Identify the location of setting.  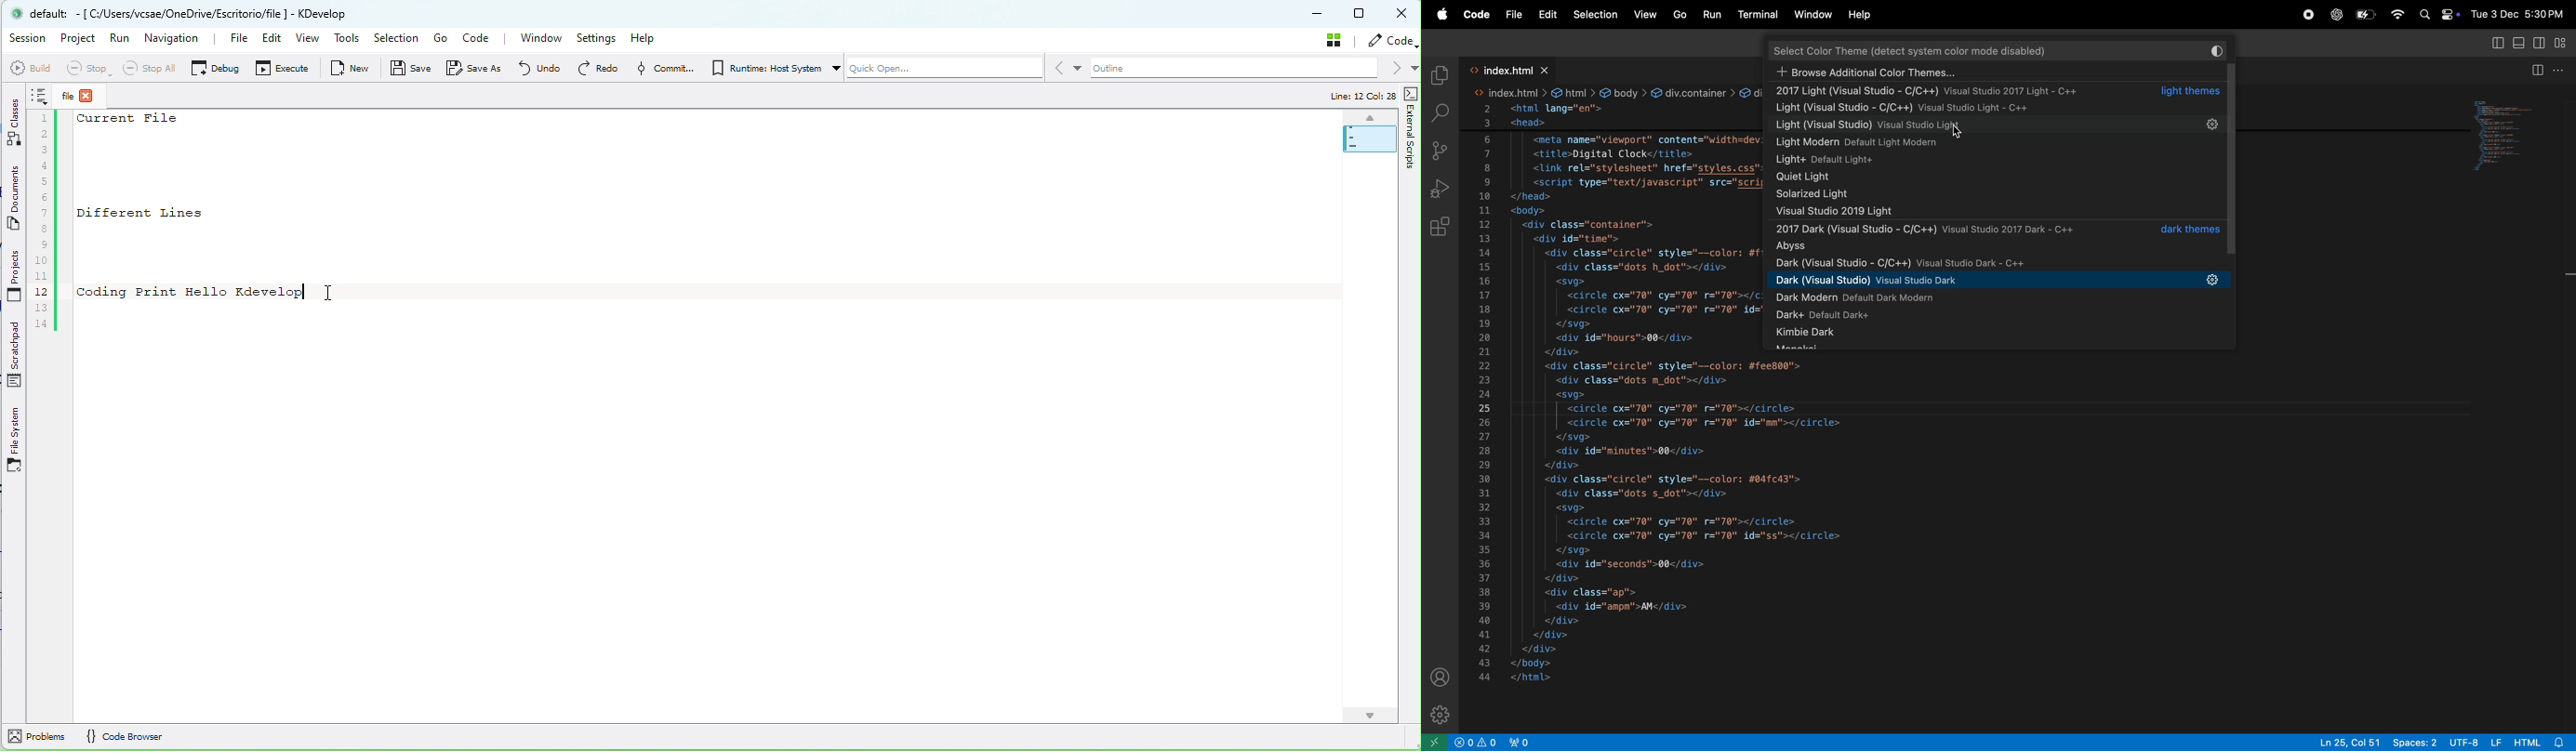
(2213, 280).